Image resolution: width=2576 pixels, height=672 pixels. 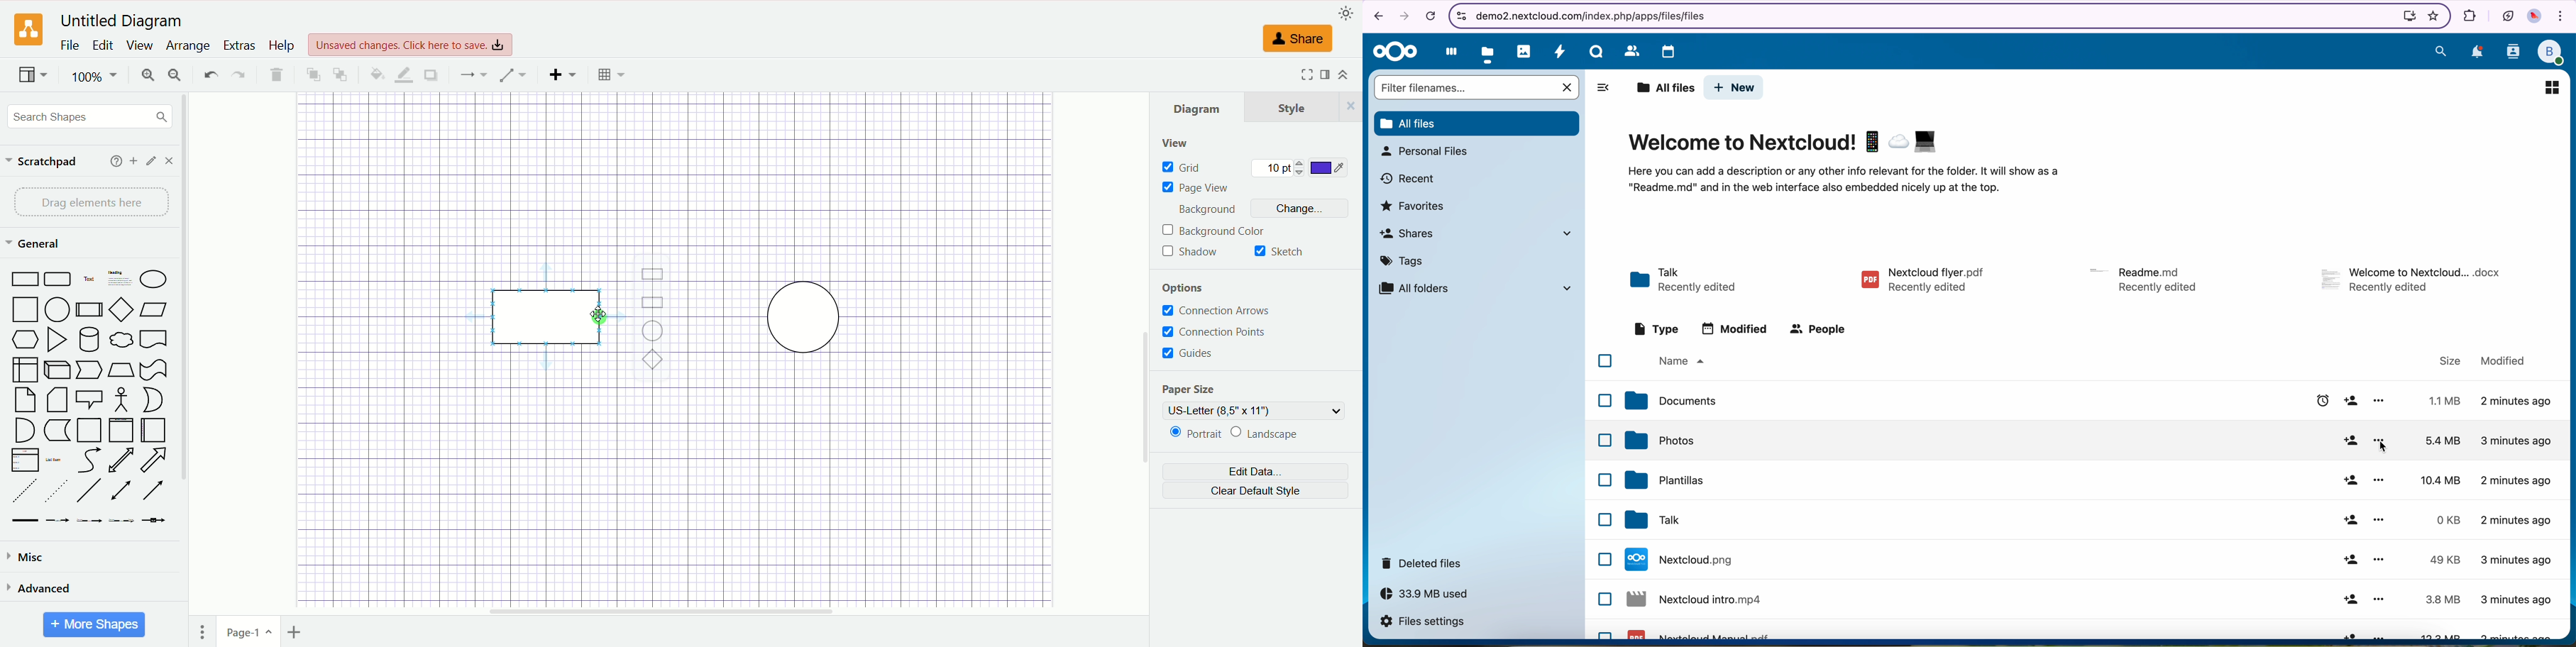 I want to click on Diamond, so click(x=122, y=311).